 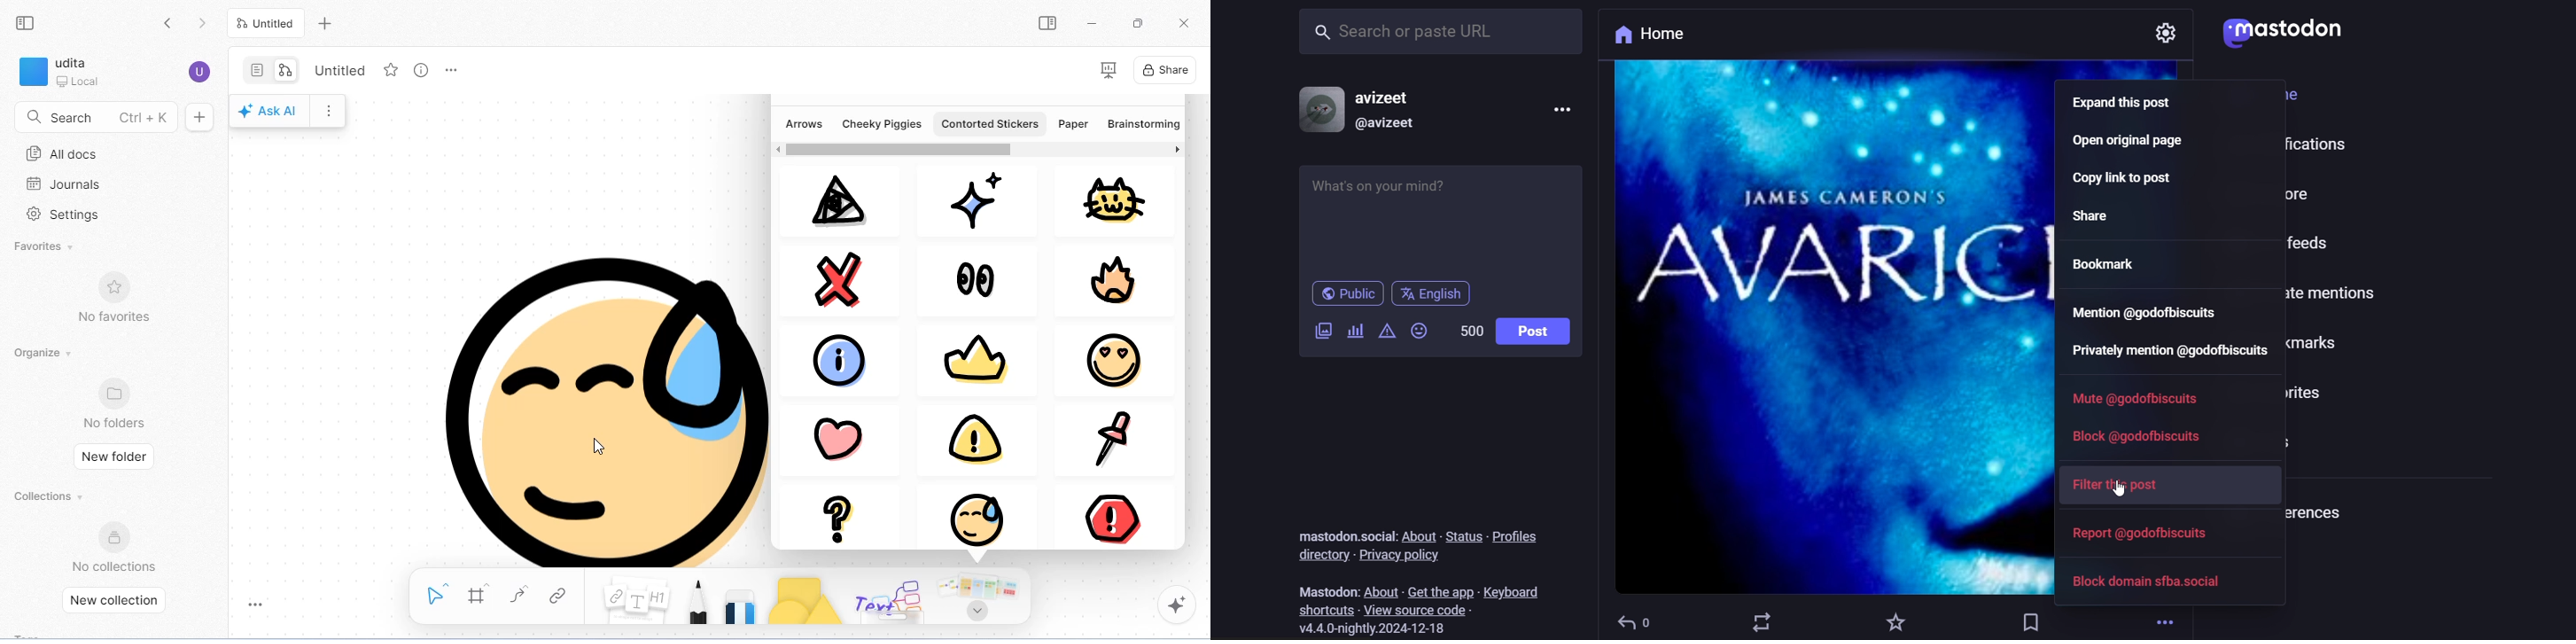 What do you see at coordinates (2110, 264) in the screenshot?
I see `bookmark` at bounding box center [2110, 264].